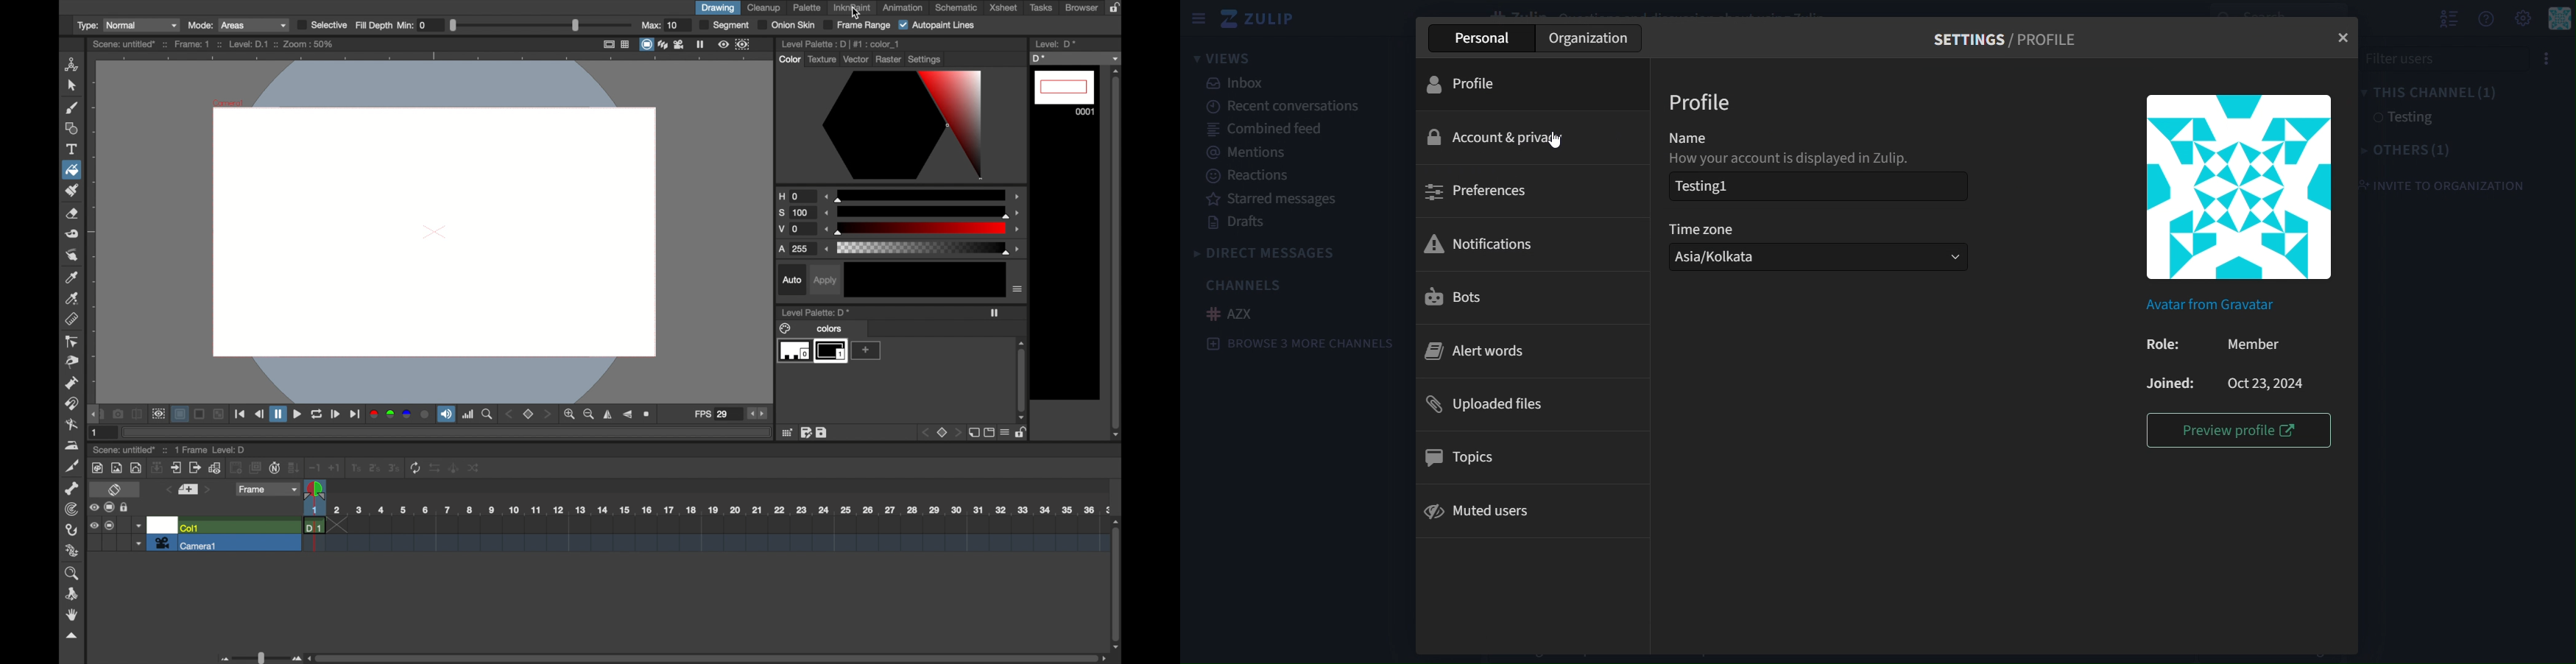 The height and width of the screenshot is (672, 2576). What do you see at coordinates (2265, 384) in the screenshot?
I see `Oct23,2024` at bounding box center [2265, 384].